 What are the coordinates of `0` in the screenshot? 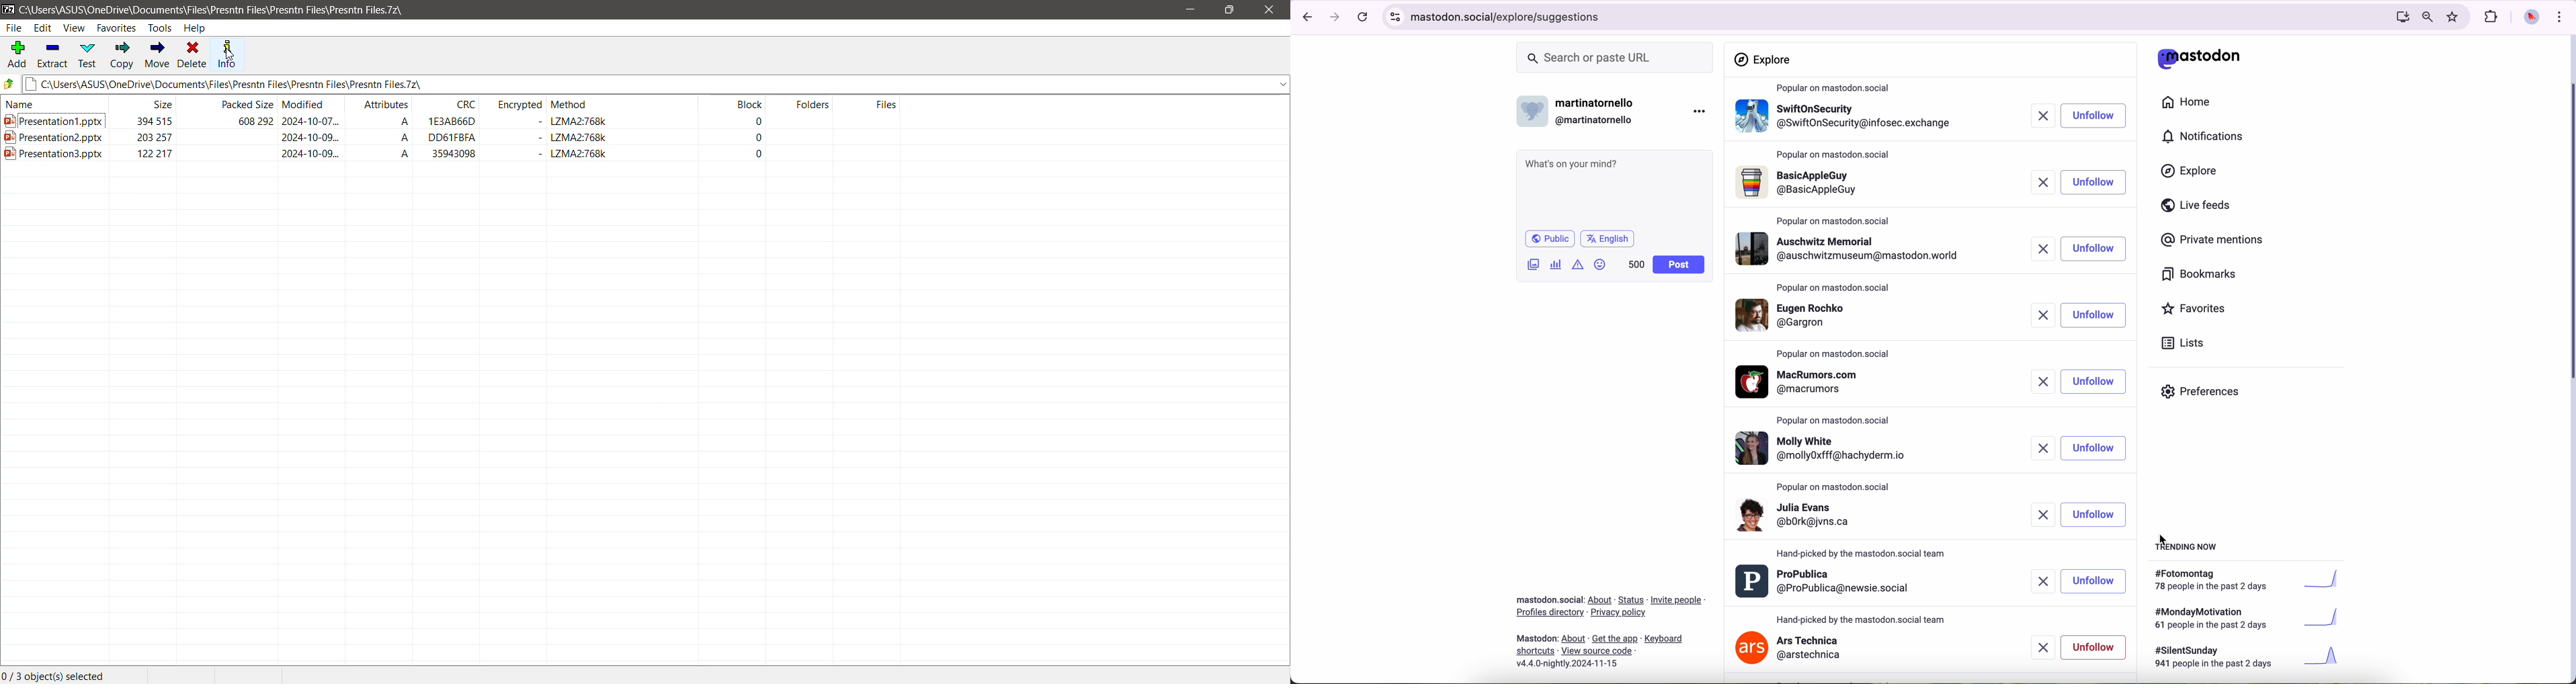 It's located at (757, 122).